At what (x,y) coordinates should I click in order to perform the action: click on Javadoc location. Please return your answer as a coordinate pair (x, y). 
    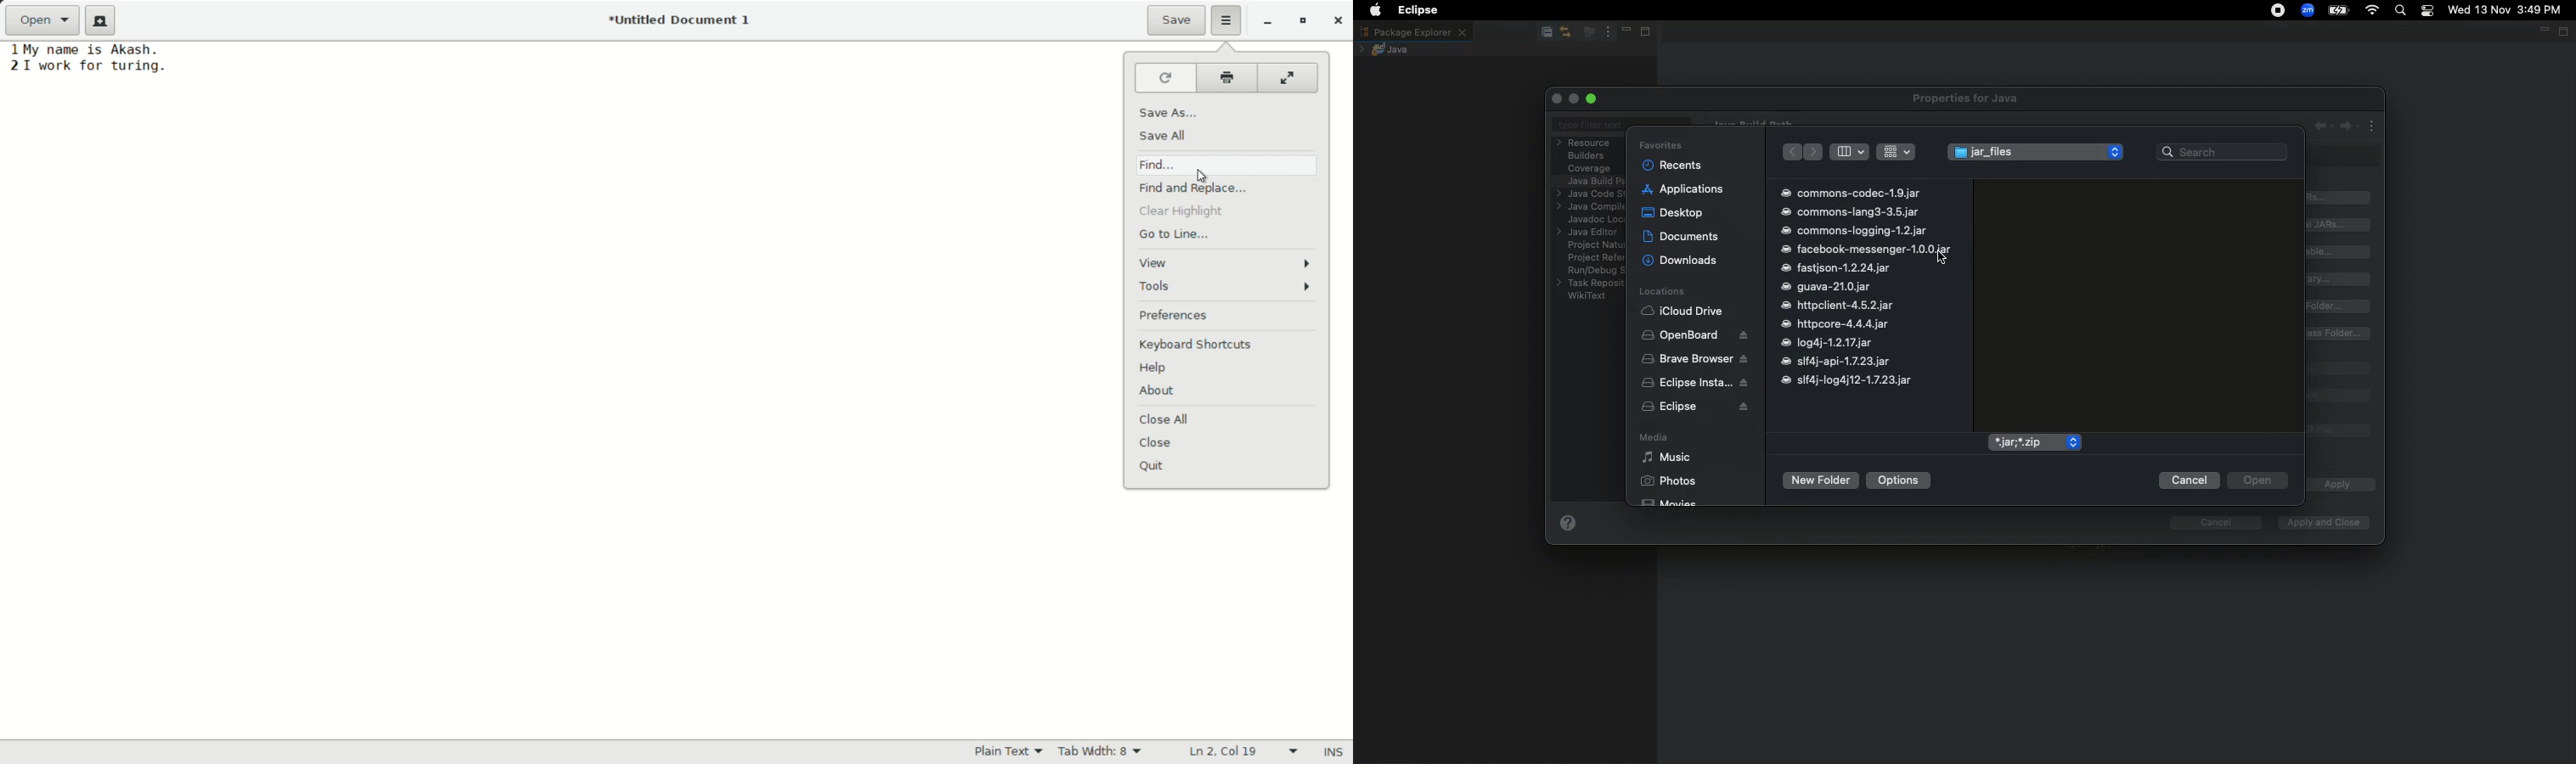
    Looking at the image, I should click on (1593, 220).